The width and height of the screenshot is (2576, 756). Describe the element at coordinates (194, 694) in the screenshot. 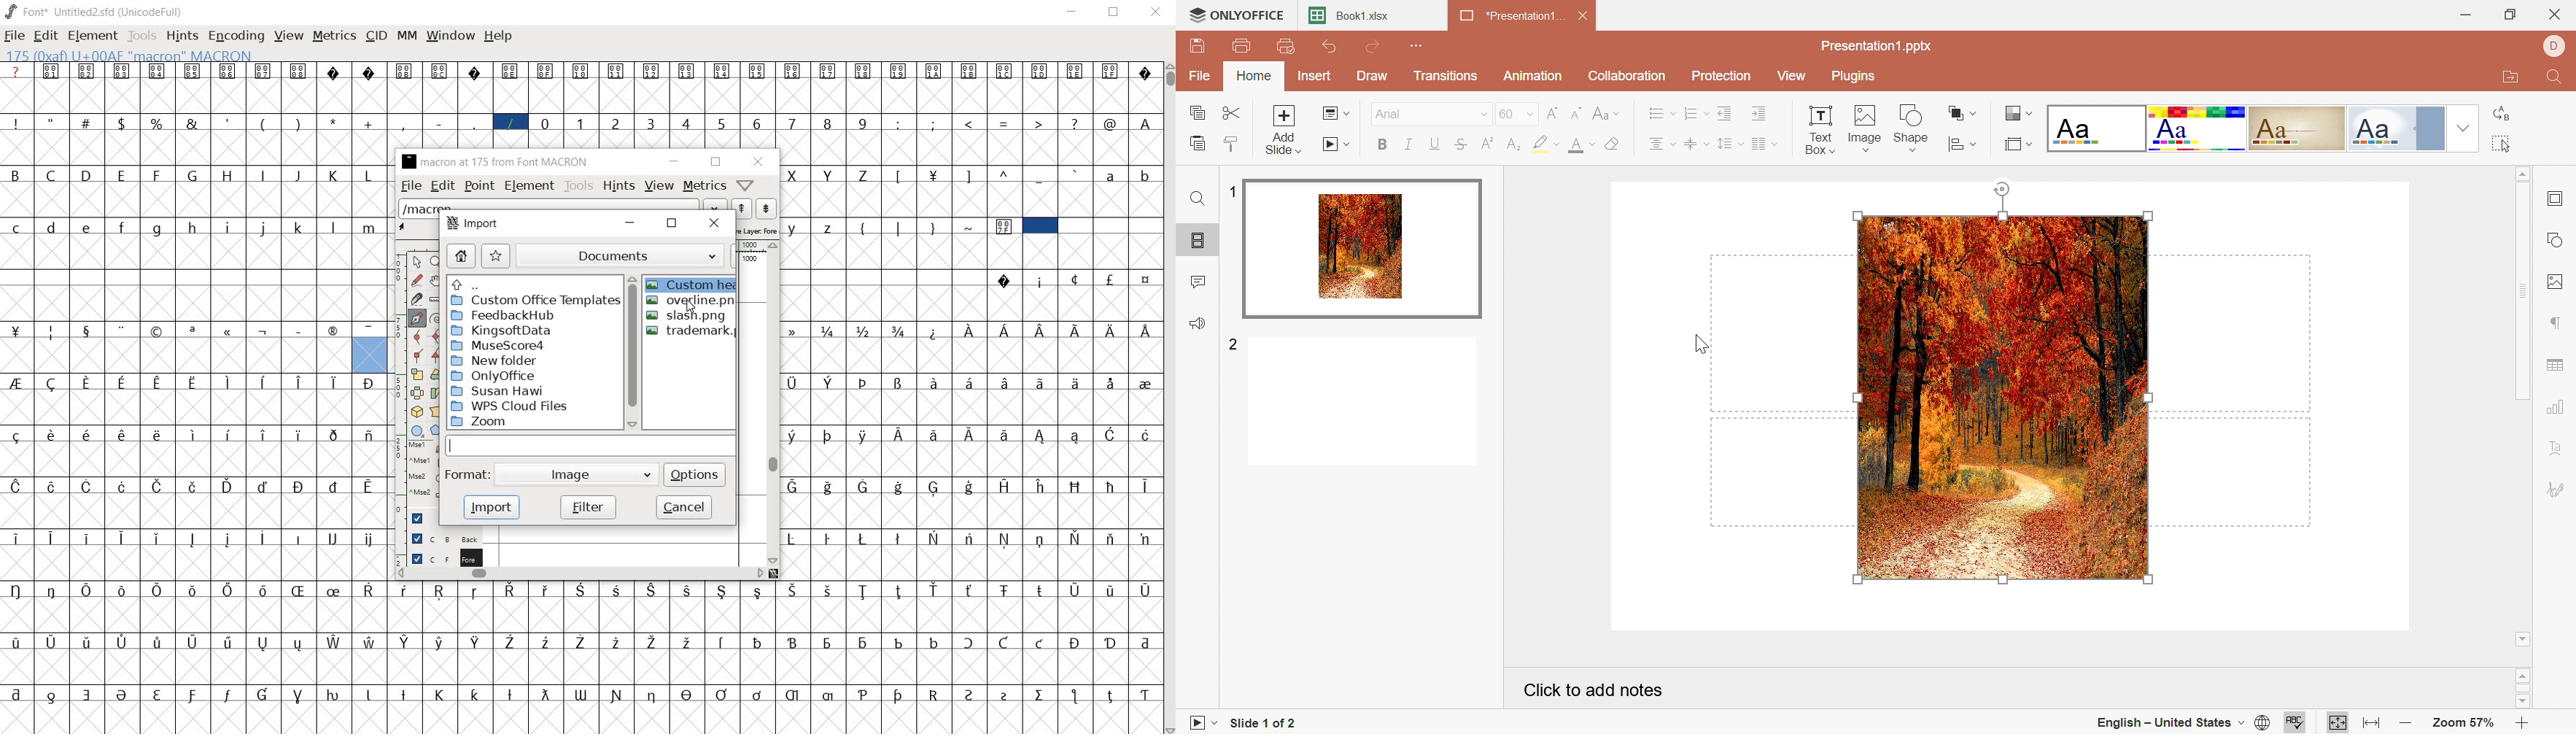

I see `Symbol` at that location.